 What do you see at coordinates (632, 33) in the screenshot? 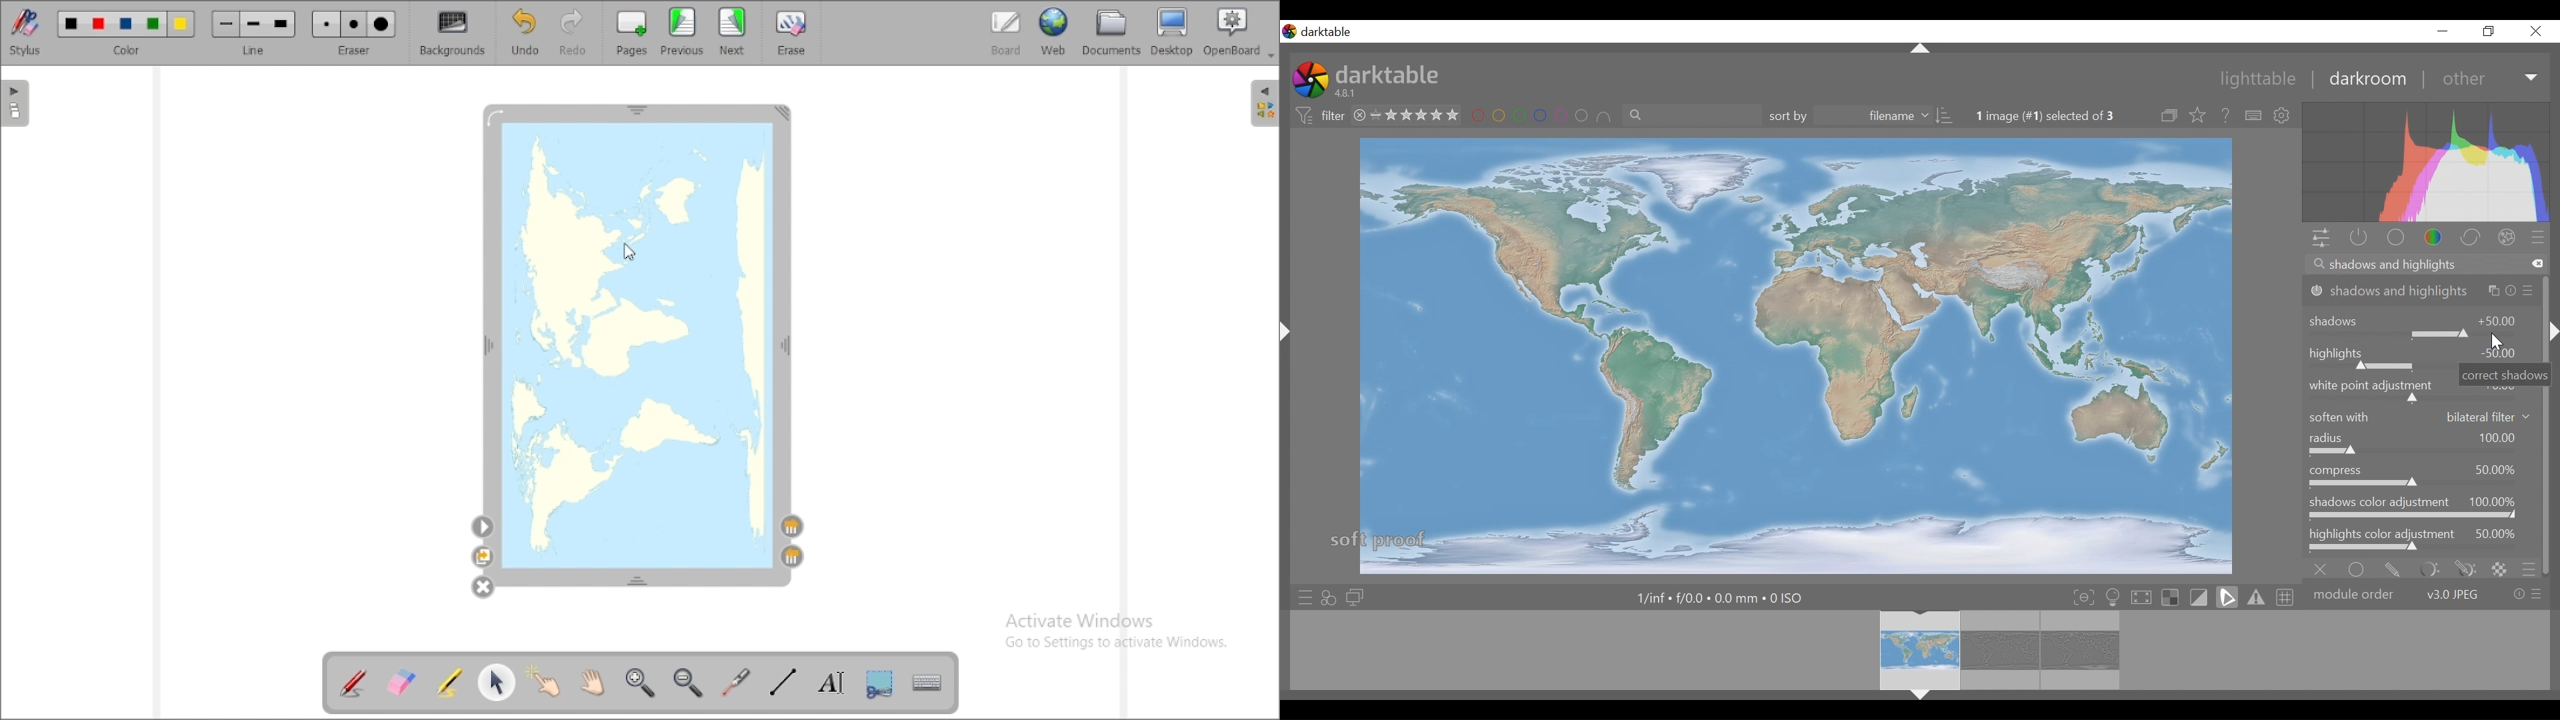
I see `pages` at bounding box center [632, 33].